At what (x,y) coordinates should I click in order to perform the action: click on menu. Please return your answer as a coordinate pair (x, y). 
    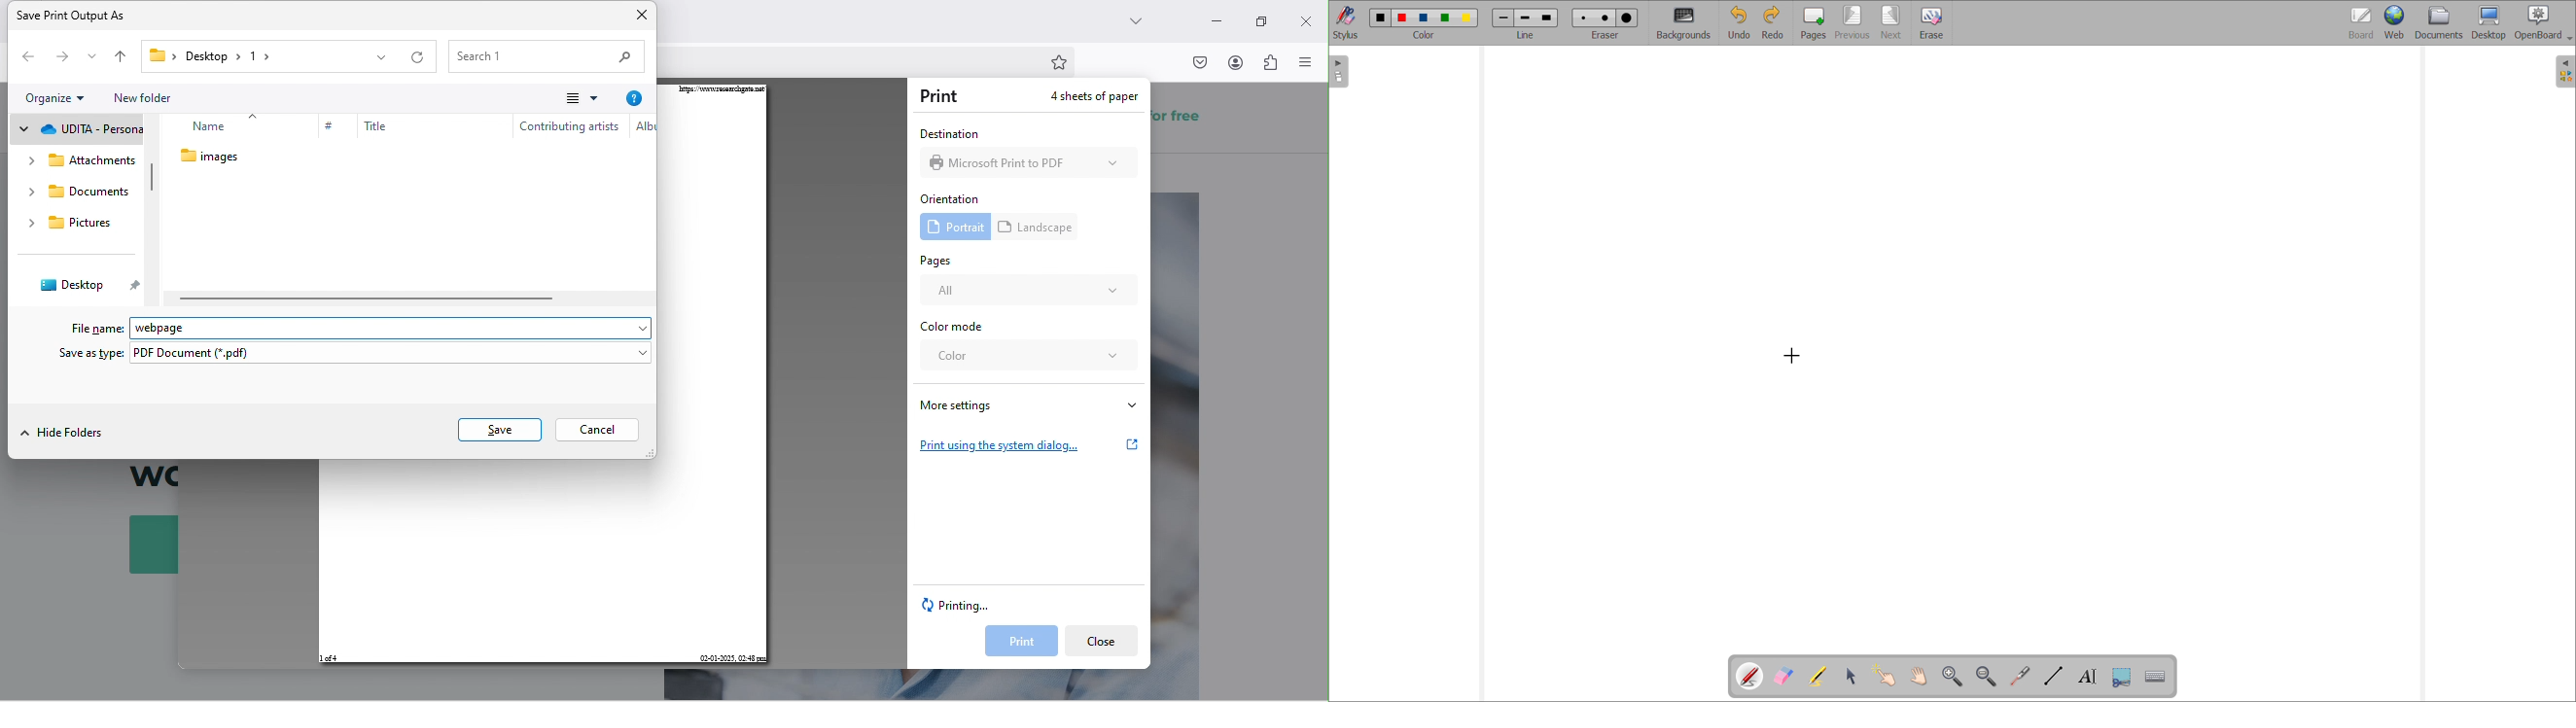
    Looking at the image, I should click on (571, 99).